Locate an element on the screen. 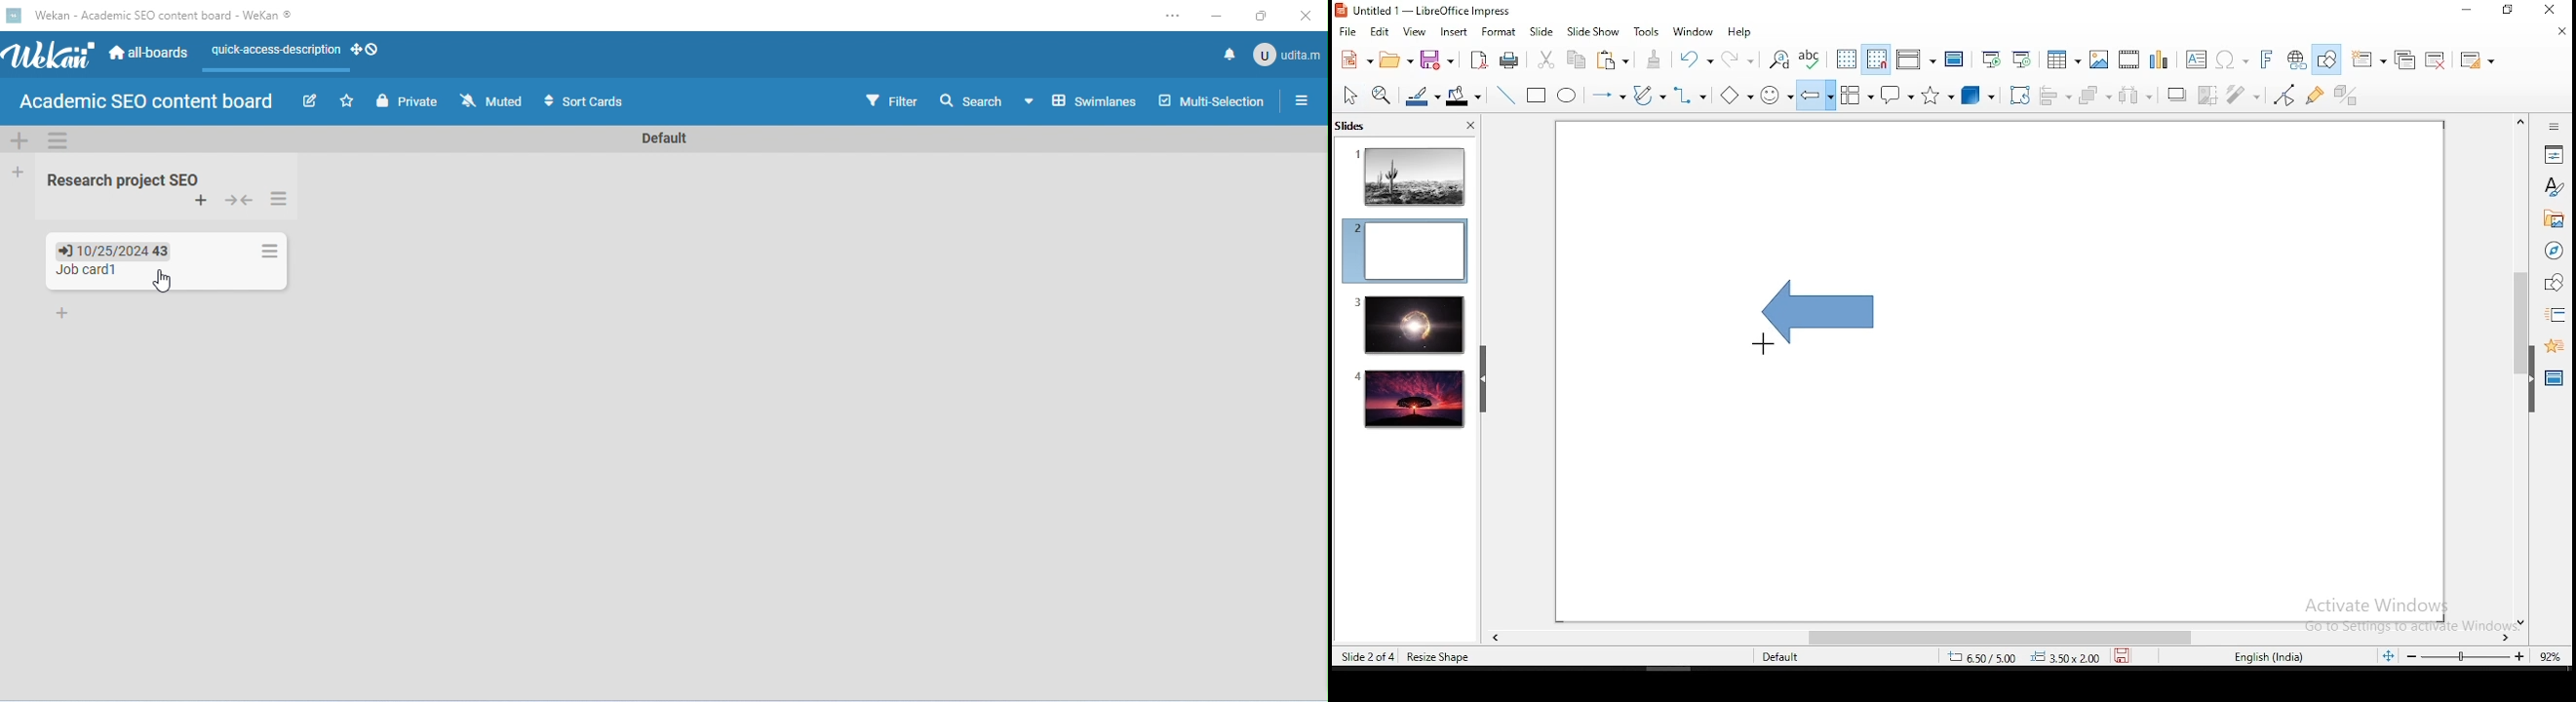 The height and width of the screenshot is (728, 2576). close is located at coordinates (1468, 128).